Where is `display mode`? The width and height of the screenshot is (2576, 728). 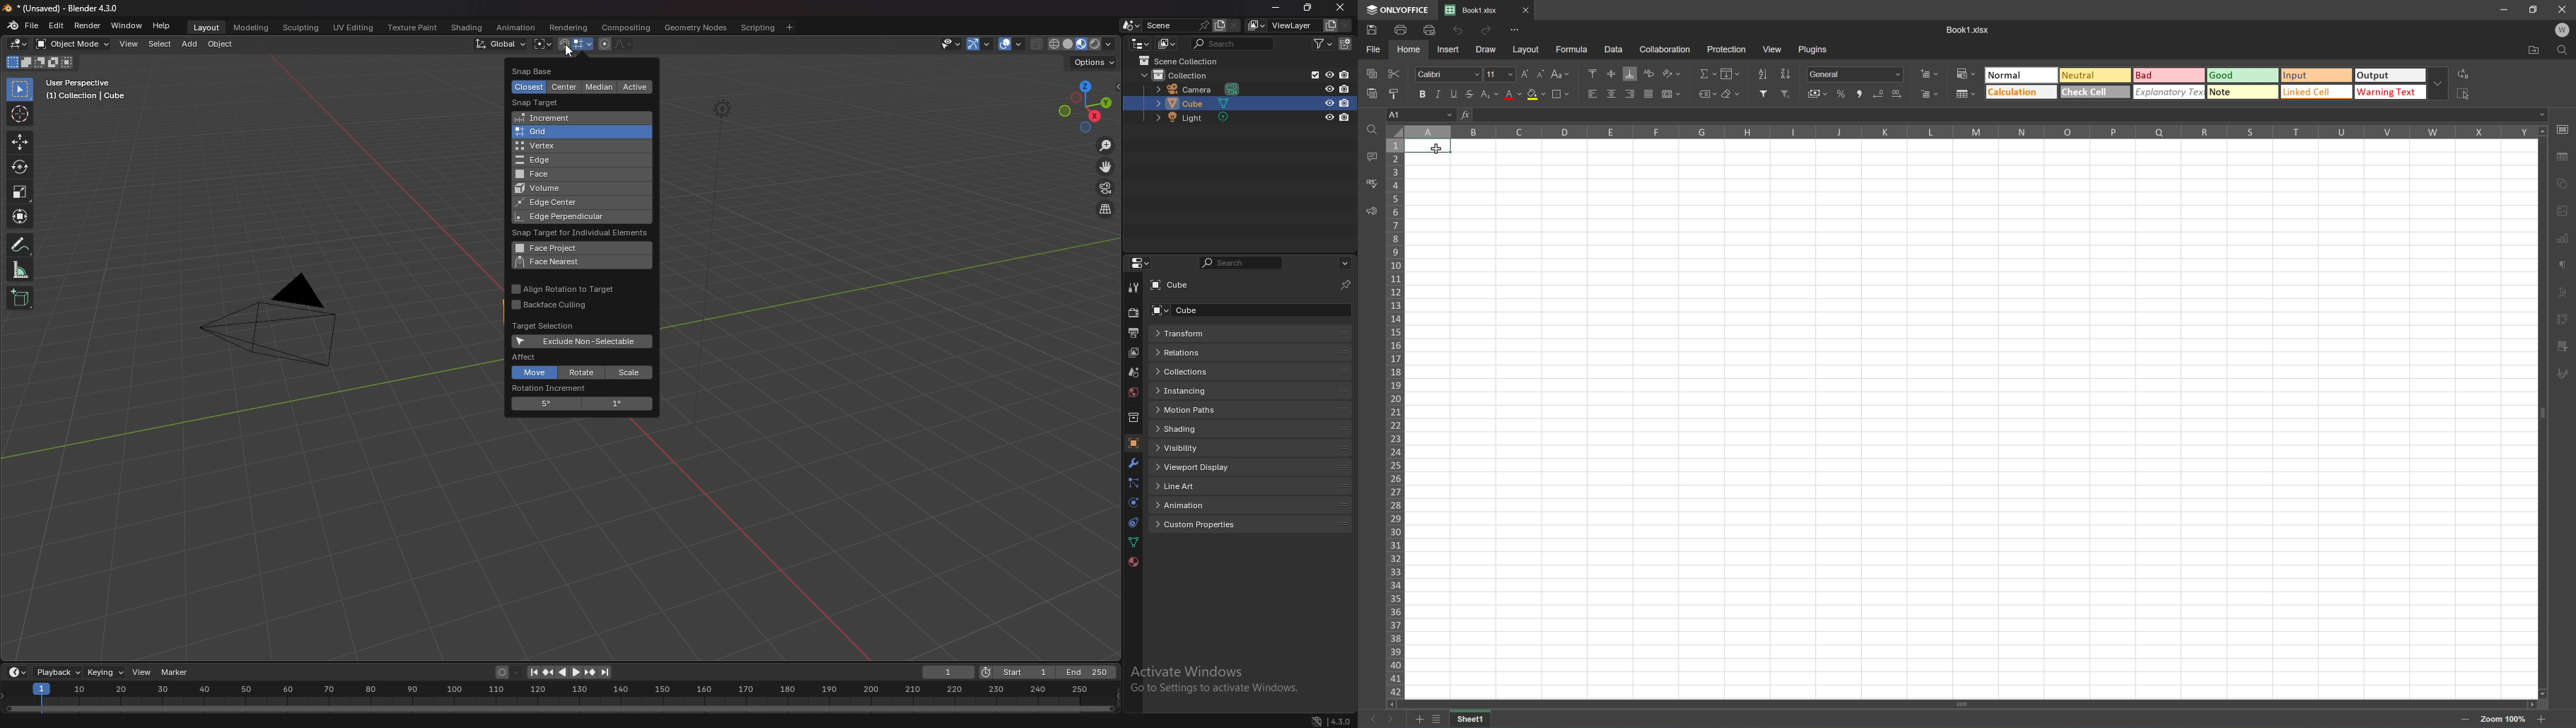 display mode is located at coordinates (1166, 43).